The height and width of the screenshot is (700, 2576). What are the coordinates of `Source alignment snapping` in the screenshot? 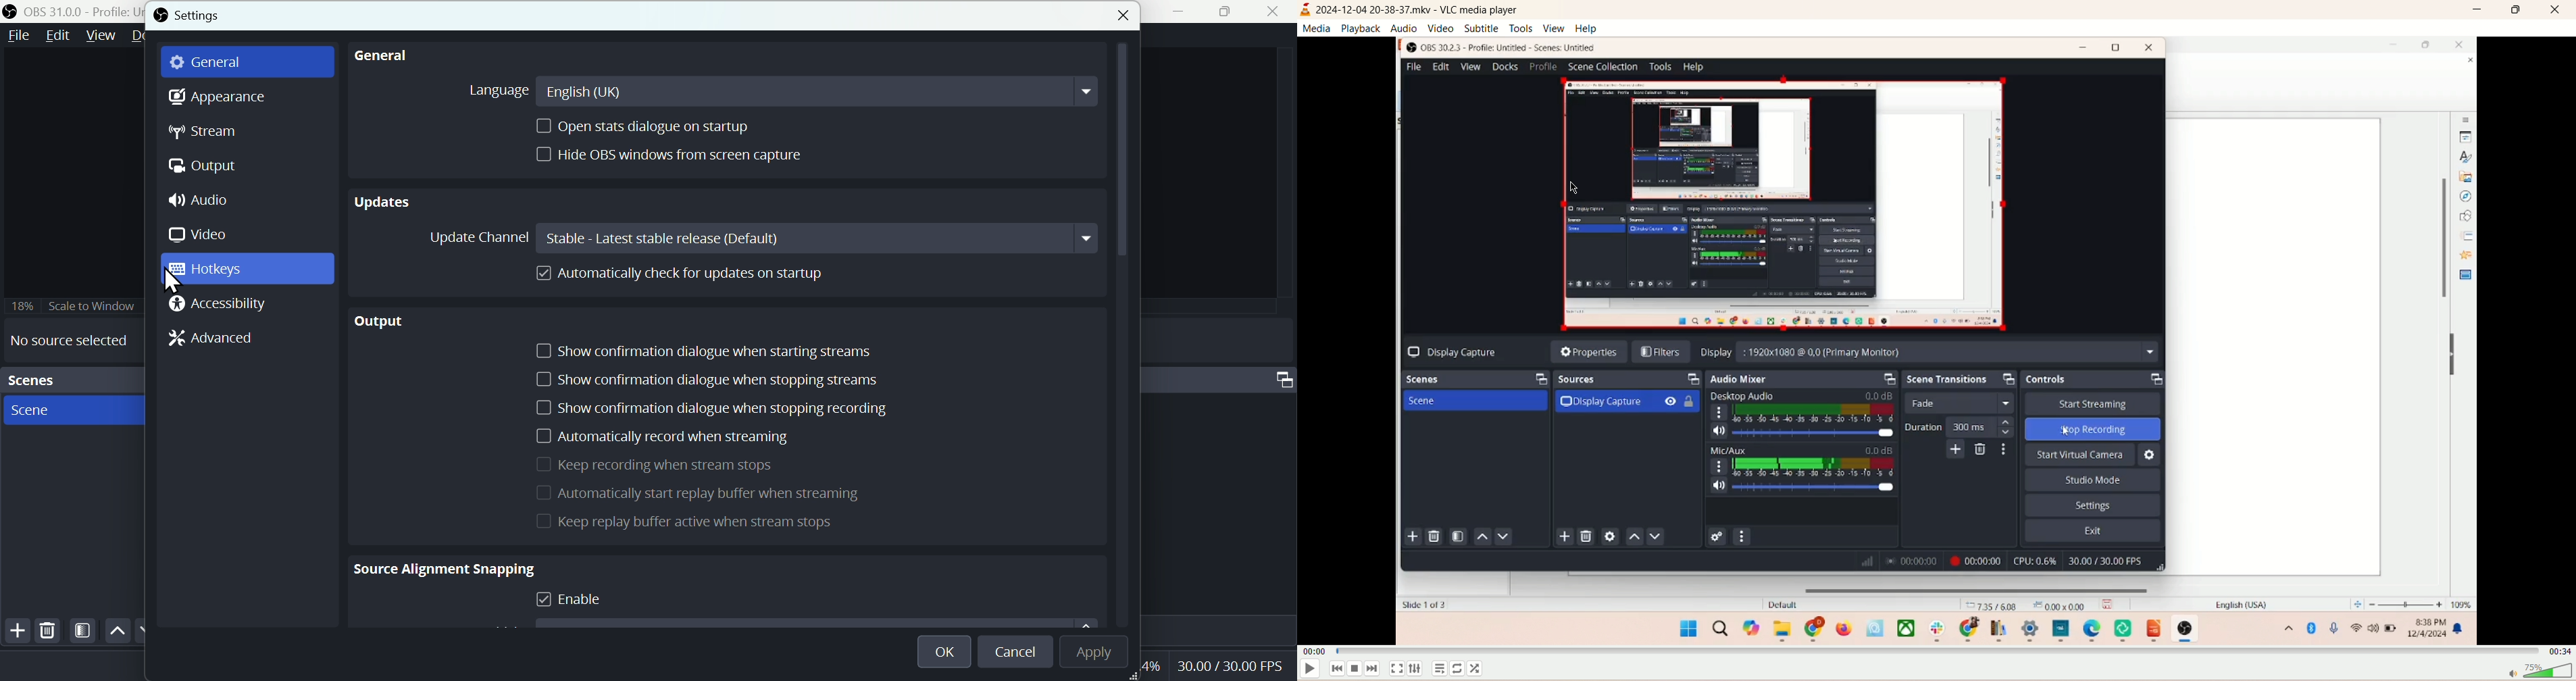 It's located at (447, 572).